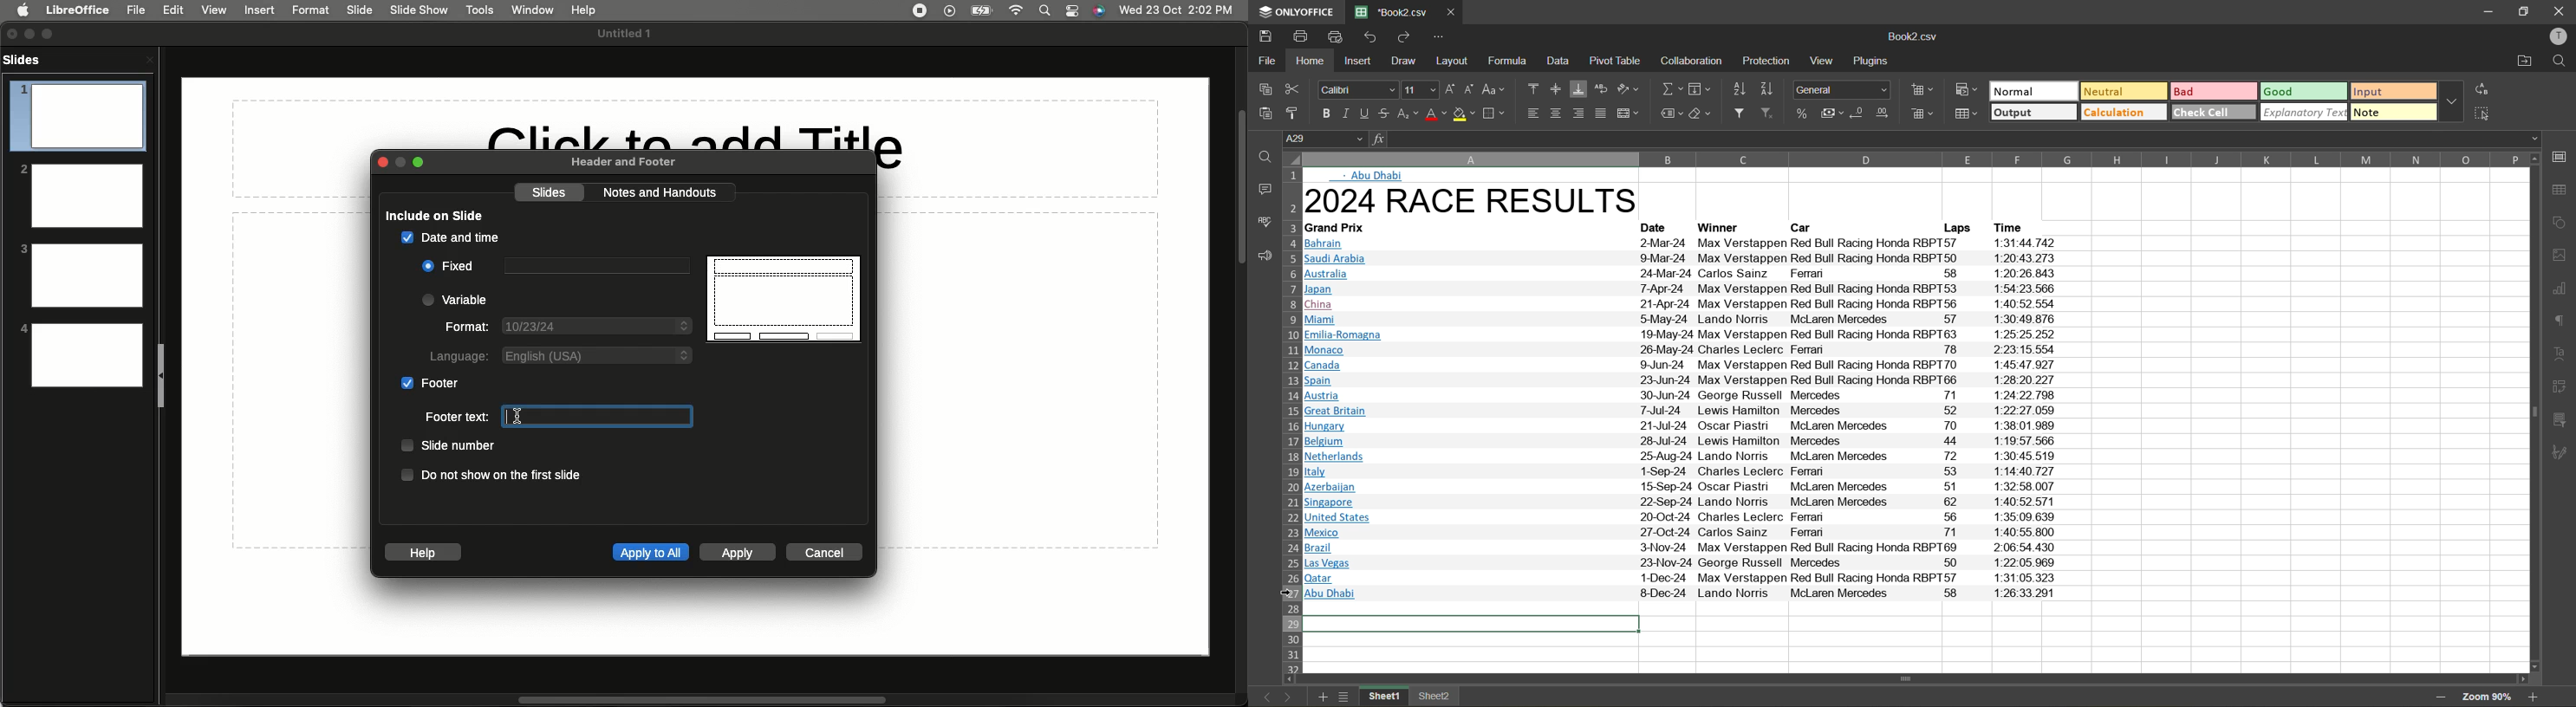 This screenshot has width=2576, height=728. I want to click on Apply, so click(736, 553).